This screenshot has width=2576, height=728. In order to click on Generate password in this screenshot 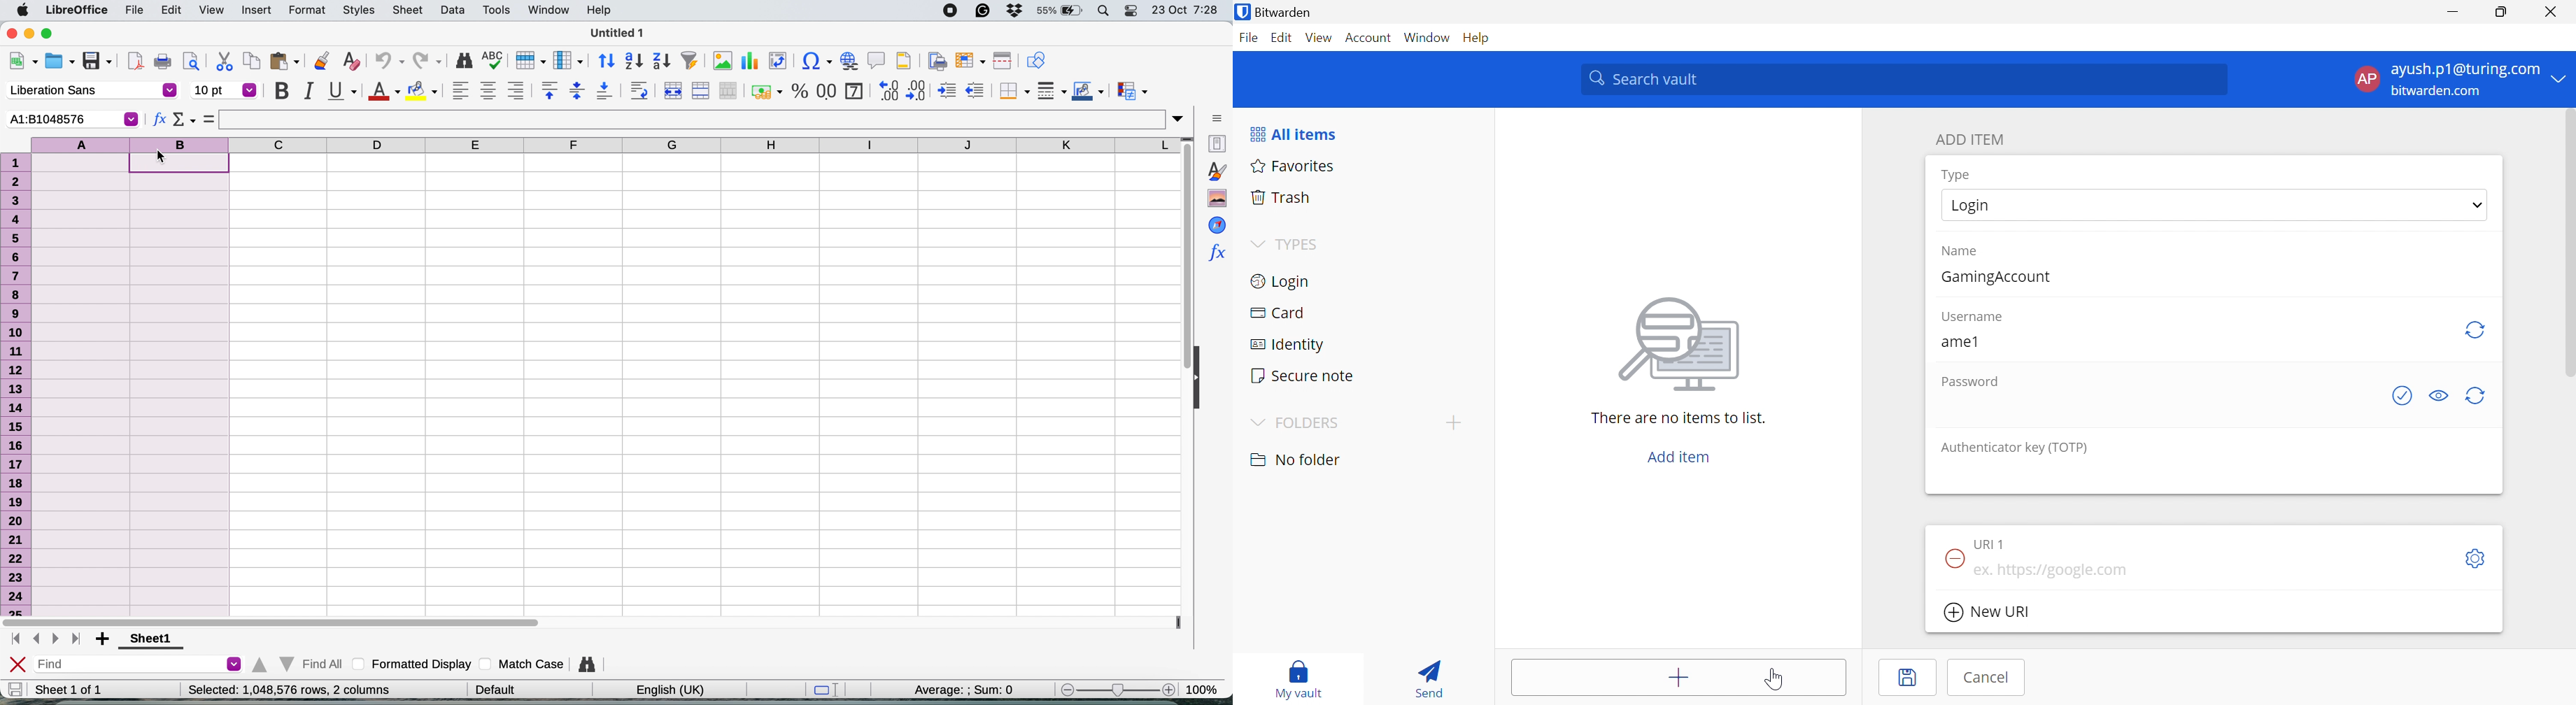, I will do `click(2477, 395)`.